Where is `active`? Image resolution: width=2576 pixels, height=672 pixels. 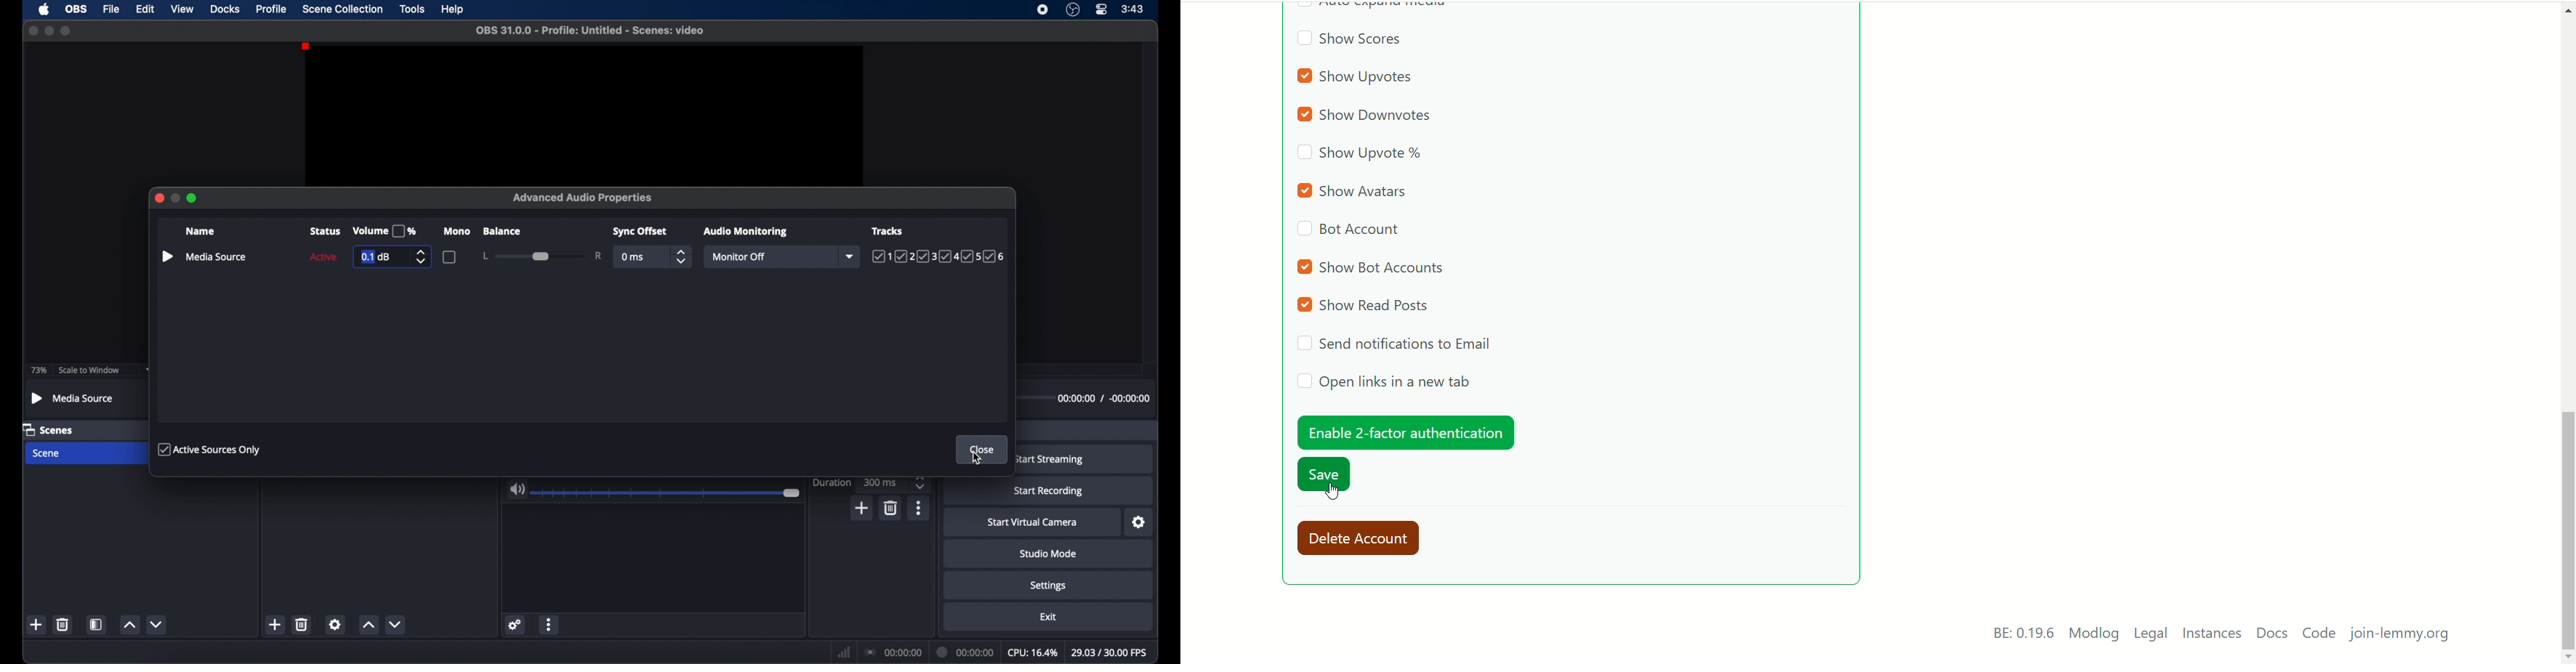
active is located at coordinates (322, 256).